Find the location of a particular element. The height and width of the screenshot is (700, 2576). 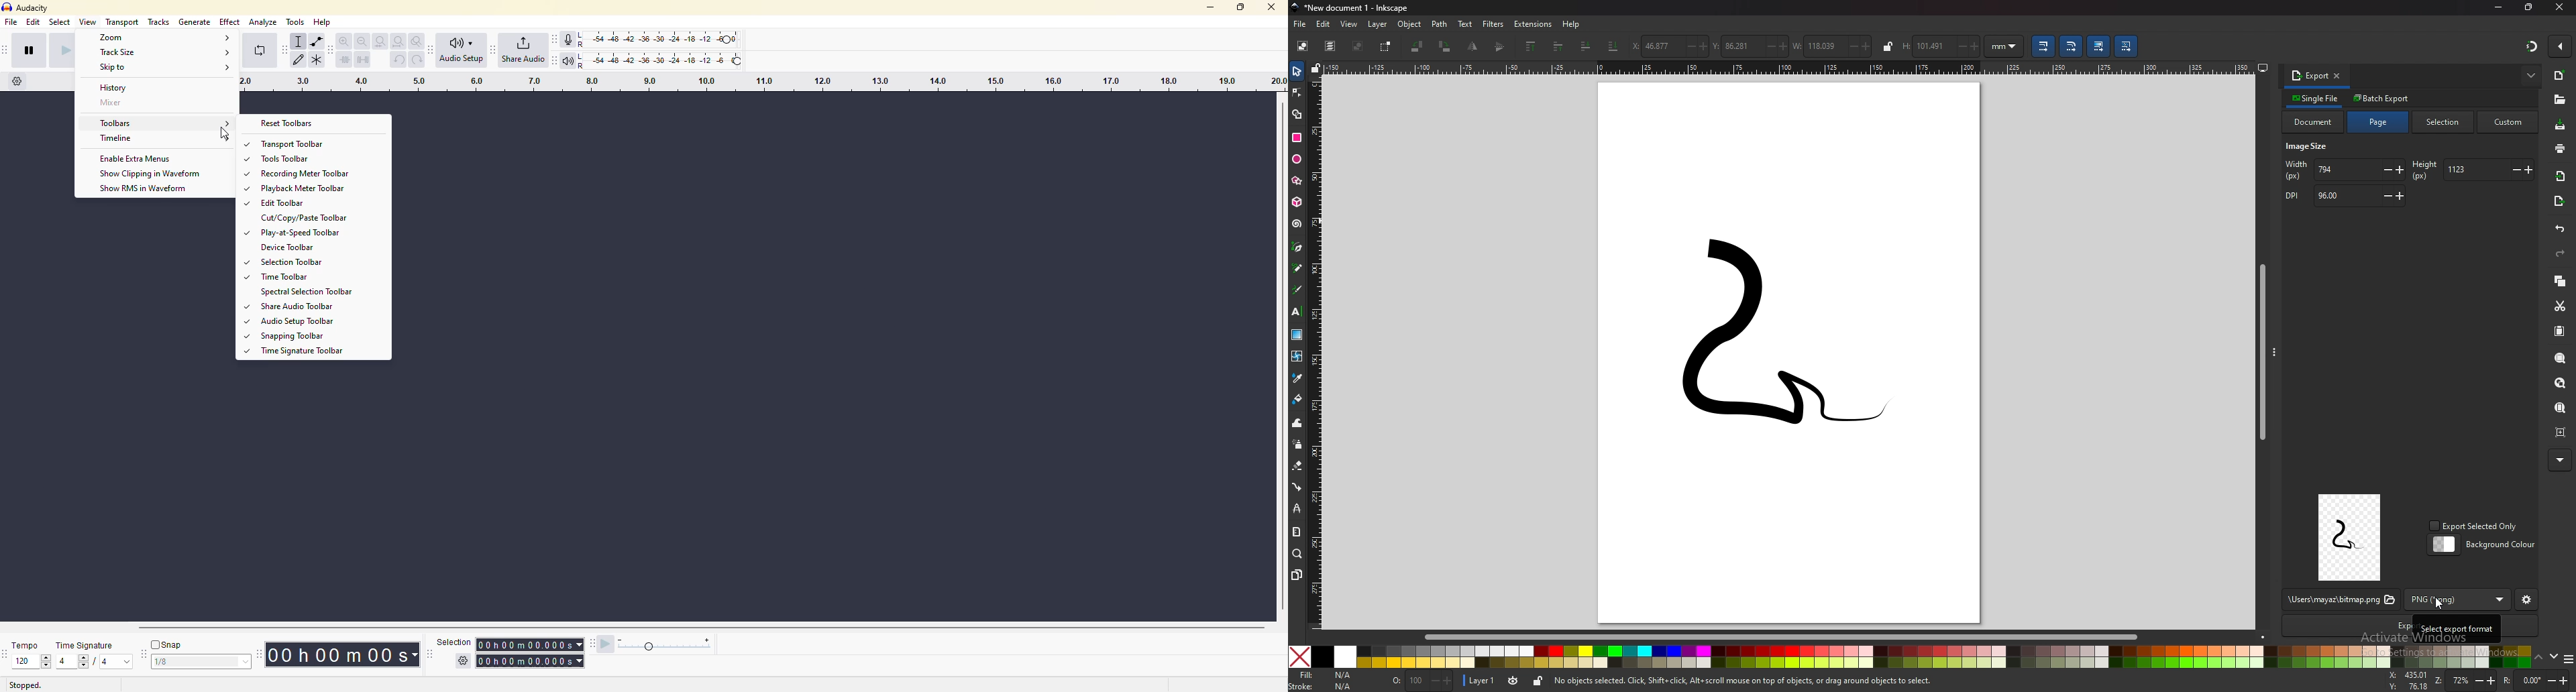

file location is located at coordinates (2340, 600).